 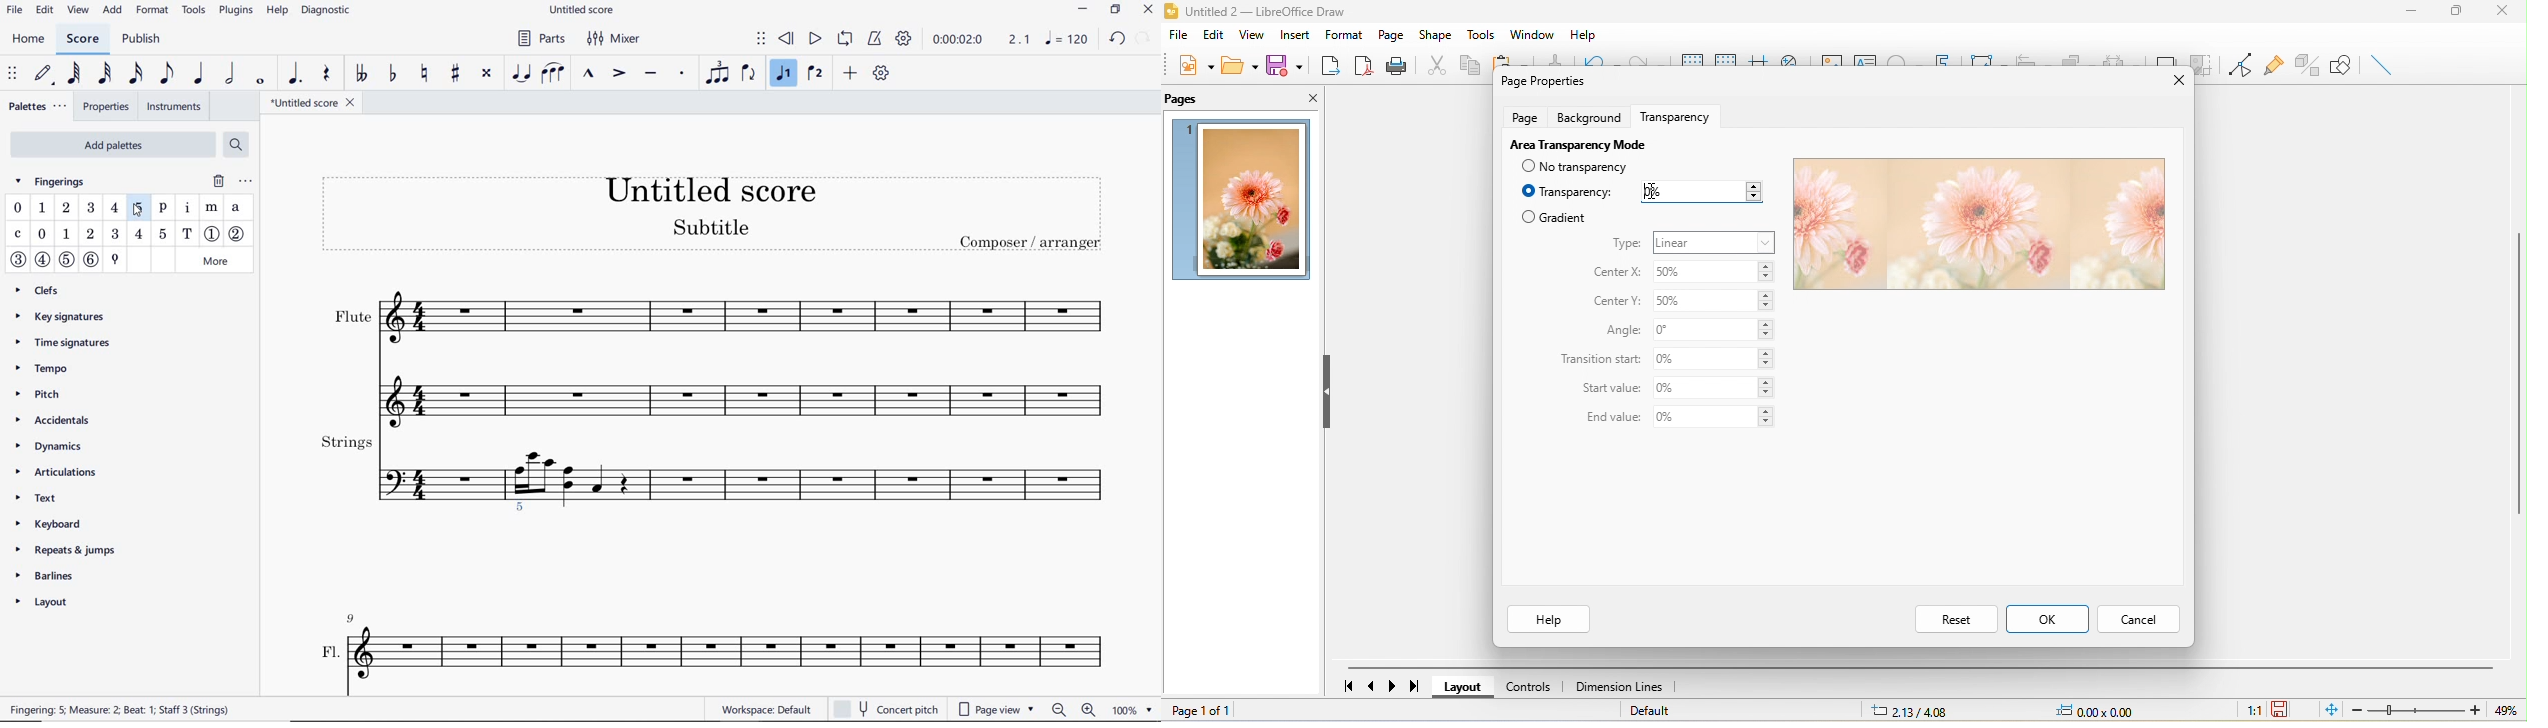 What do you see at coordinates (298, 72) in the screenshot?
I see `augmentation dot` at bounding box center [298, 72].